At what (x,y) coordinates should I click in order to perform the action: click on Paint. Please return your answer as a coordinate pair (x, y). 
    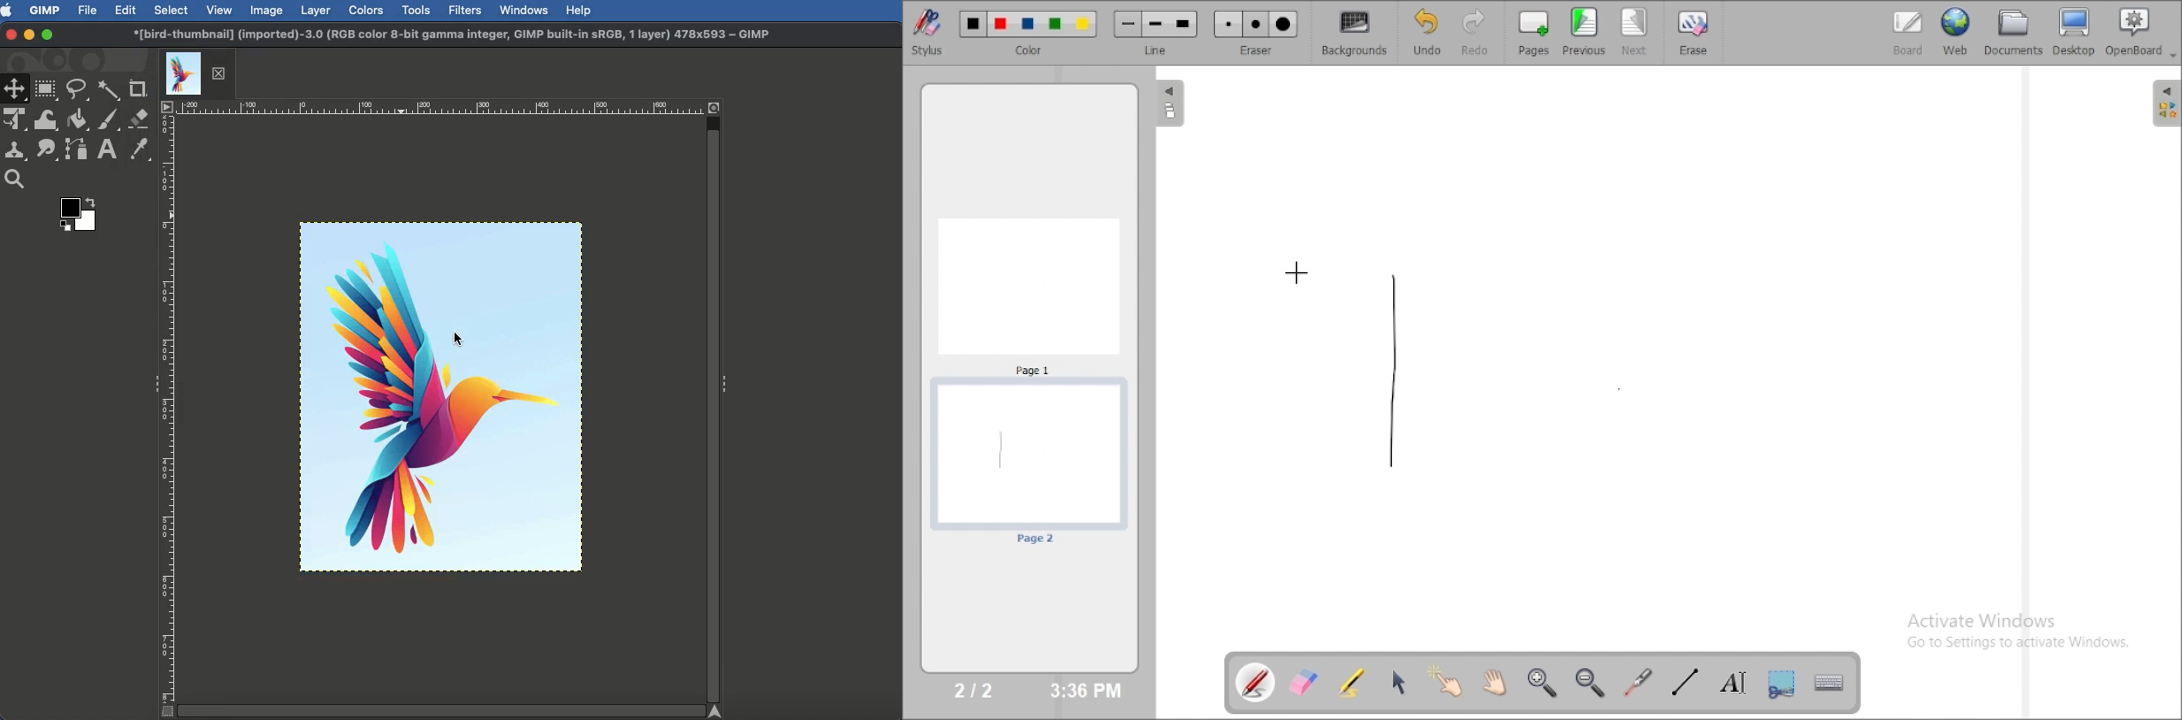
    Looking at the image, I should click on (110, 120).